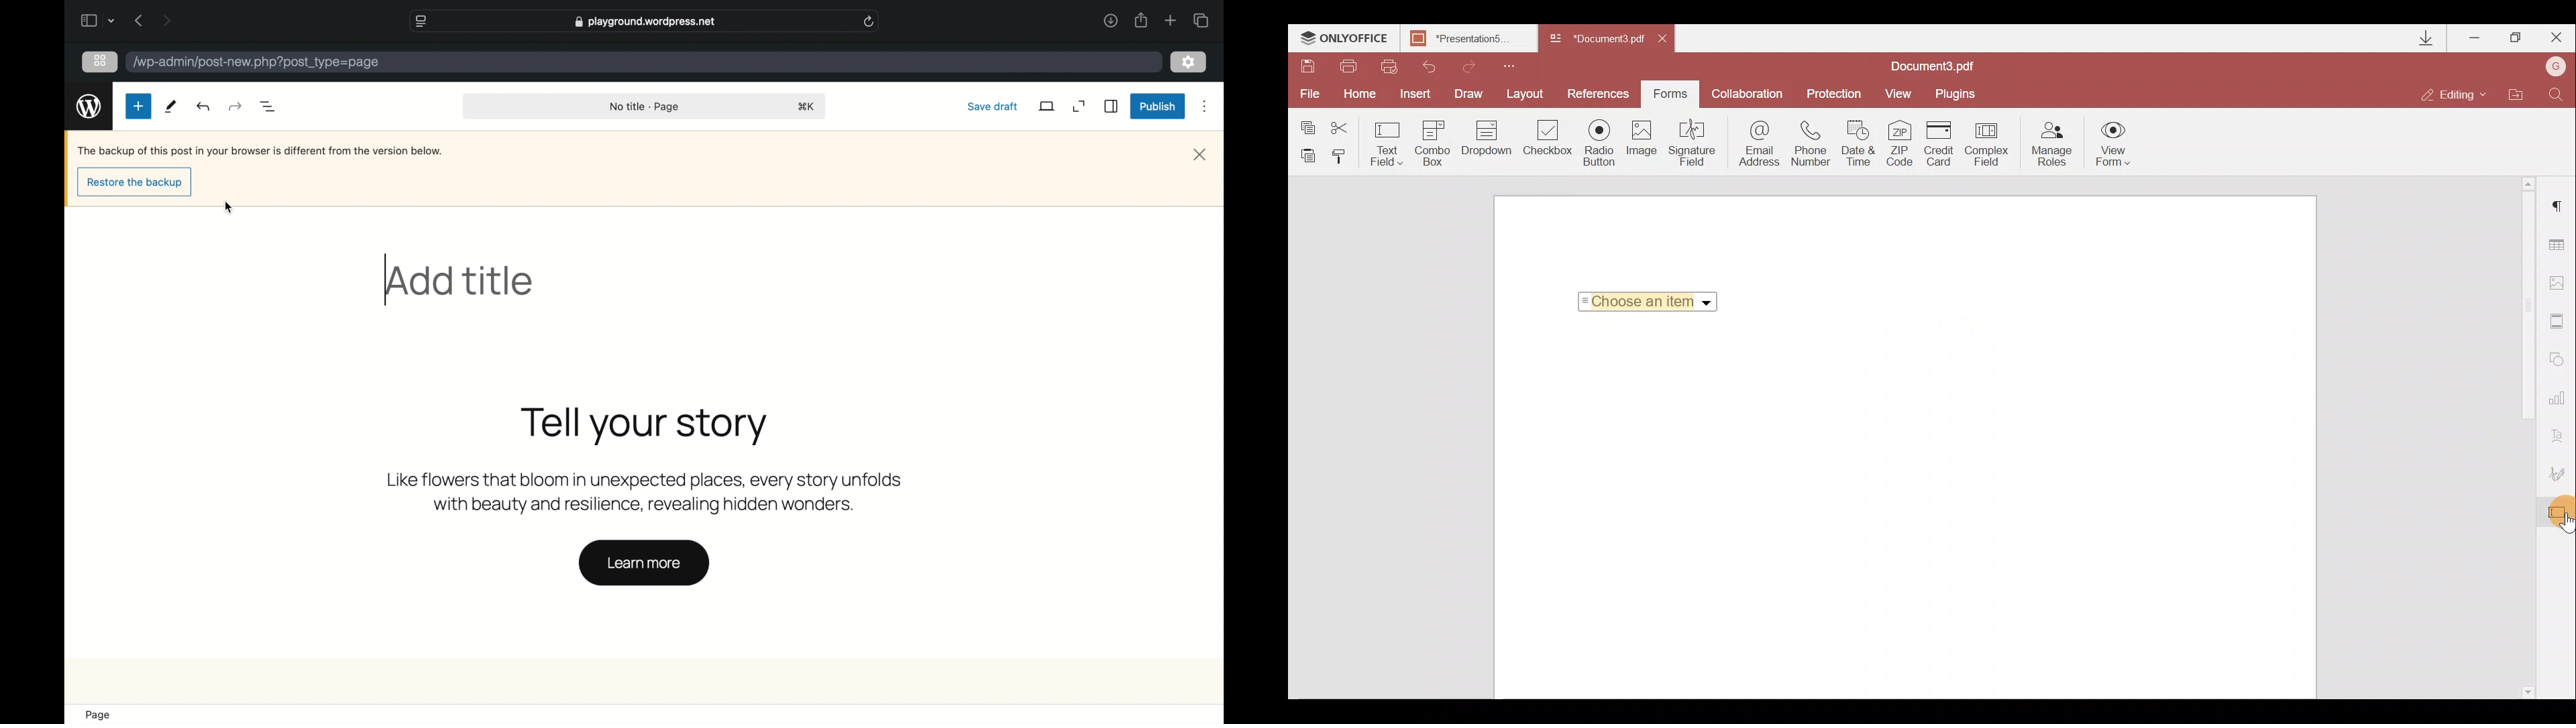  Describe the element at coordinates (1344, 160) in the screenshot. I see `Copy style` at that location.